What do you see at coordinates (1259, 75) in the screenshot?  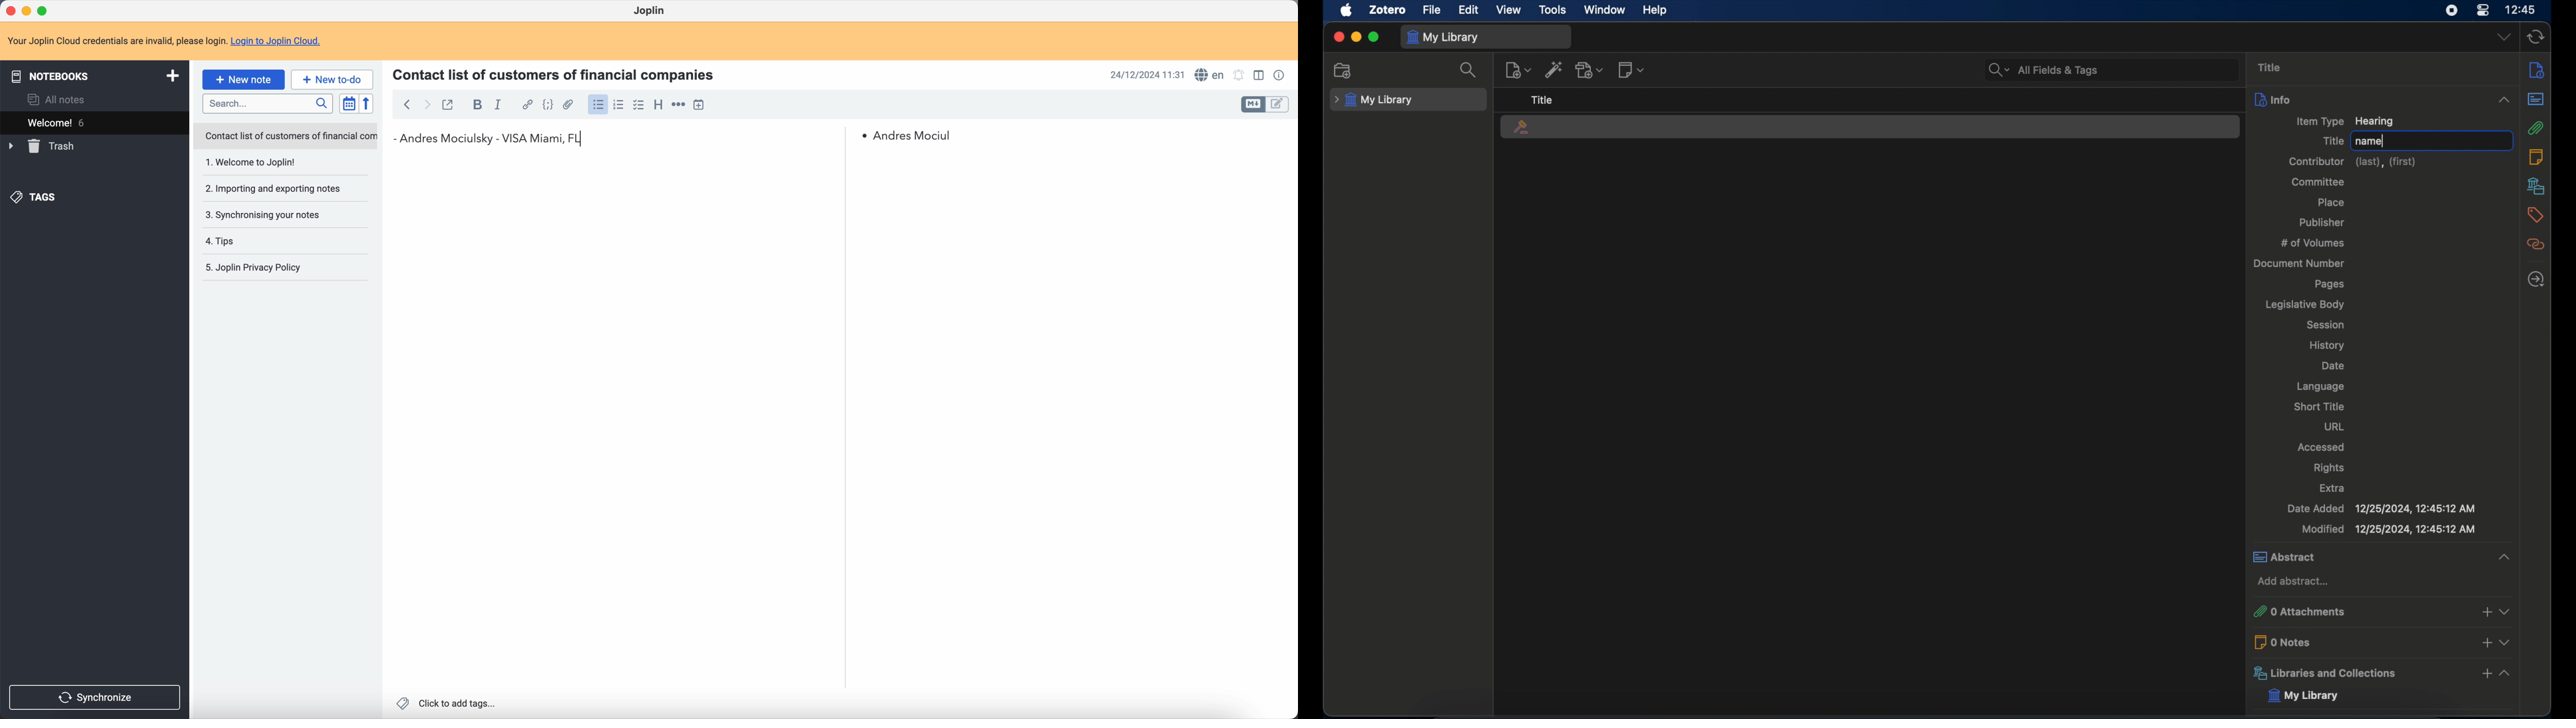 I see `toggle edit layout` at bounding box center [1259, 75].